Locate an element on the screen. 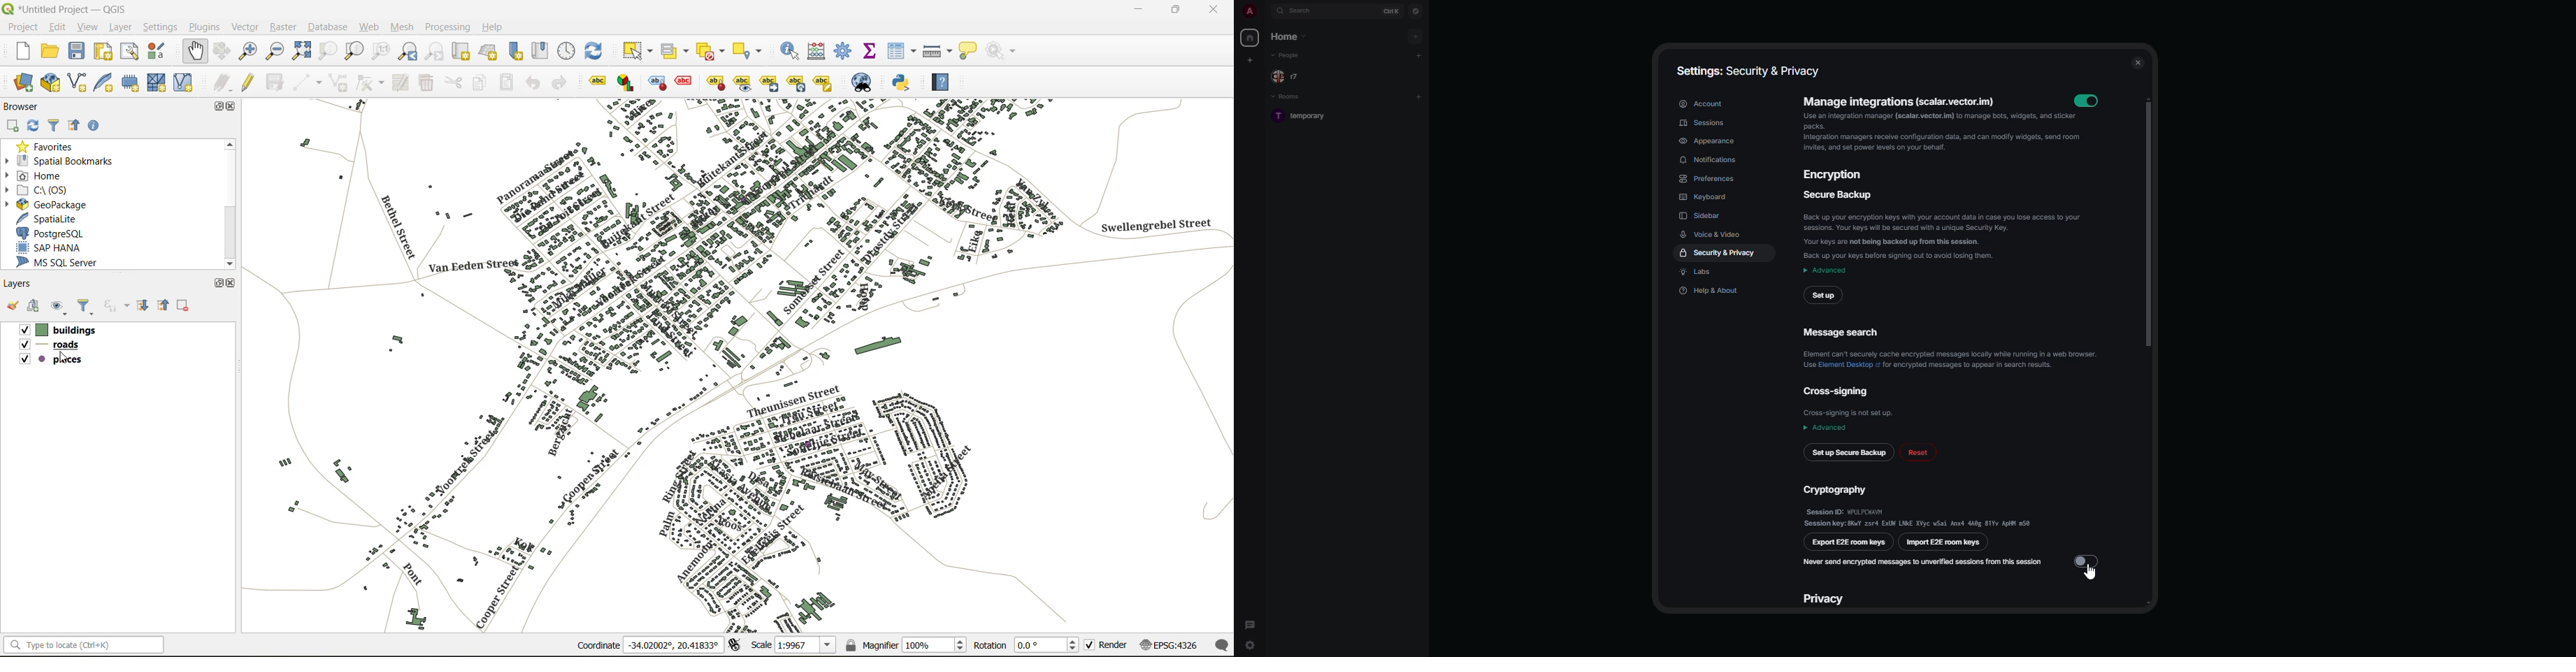  disabled is located at coordinates (2088, 559).